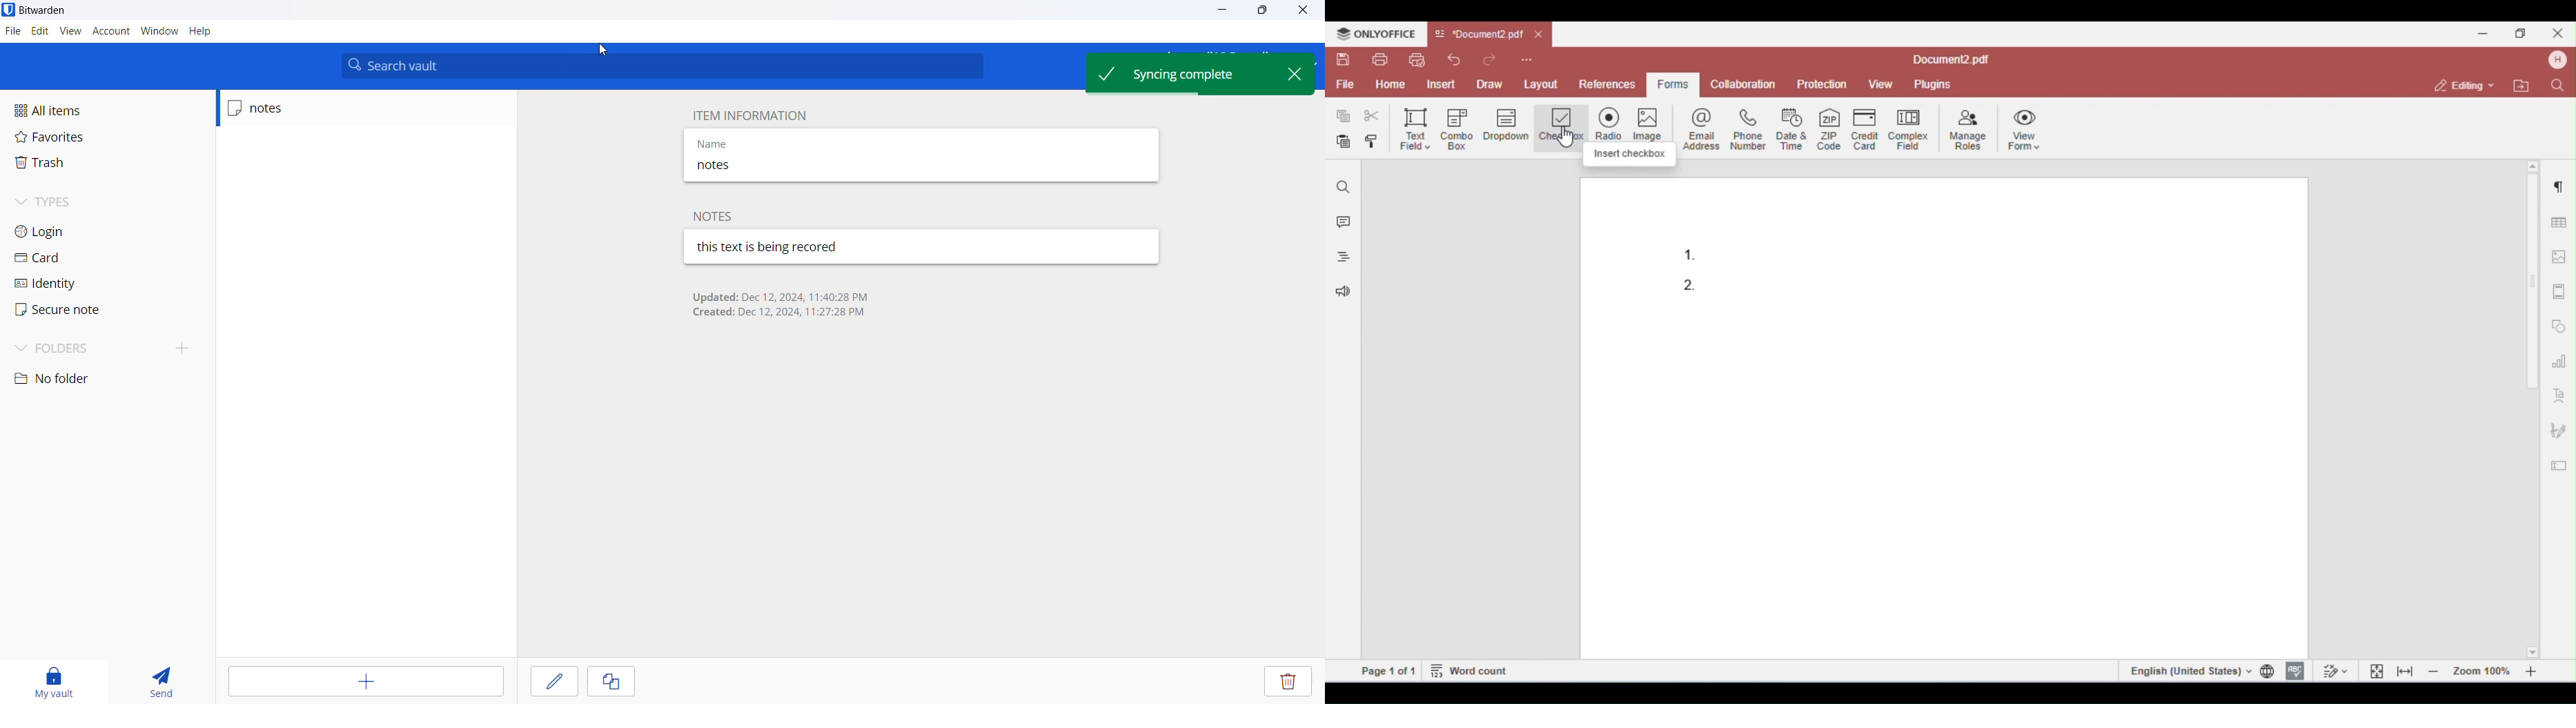 The width and height of the screenshot is (2576, 728). Describe the element at coordinates (157, 681) in the screenshot. I see `send` at that location.